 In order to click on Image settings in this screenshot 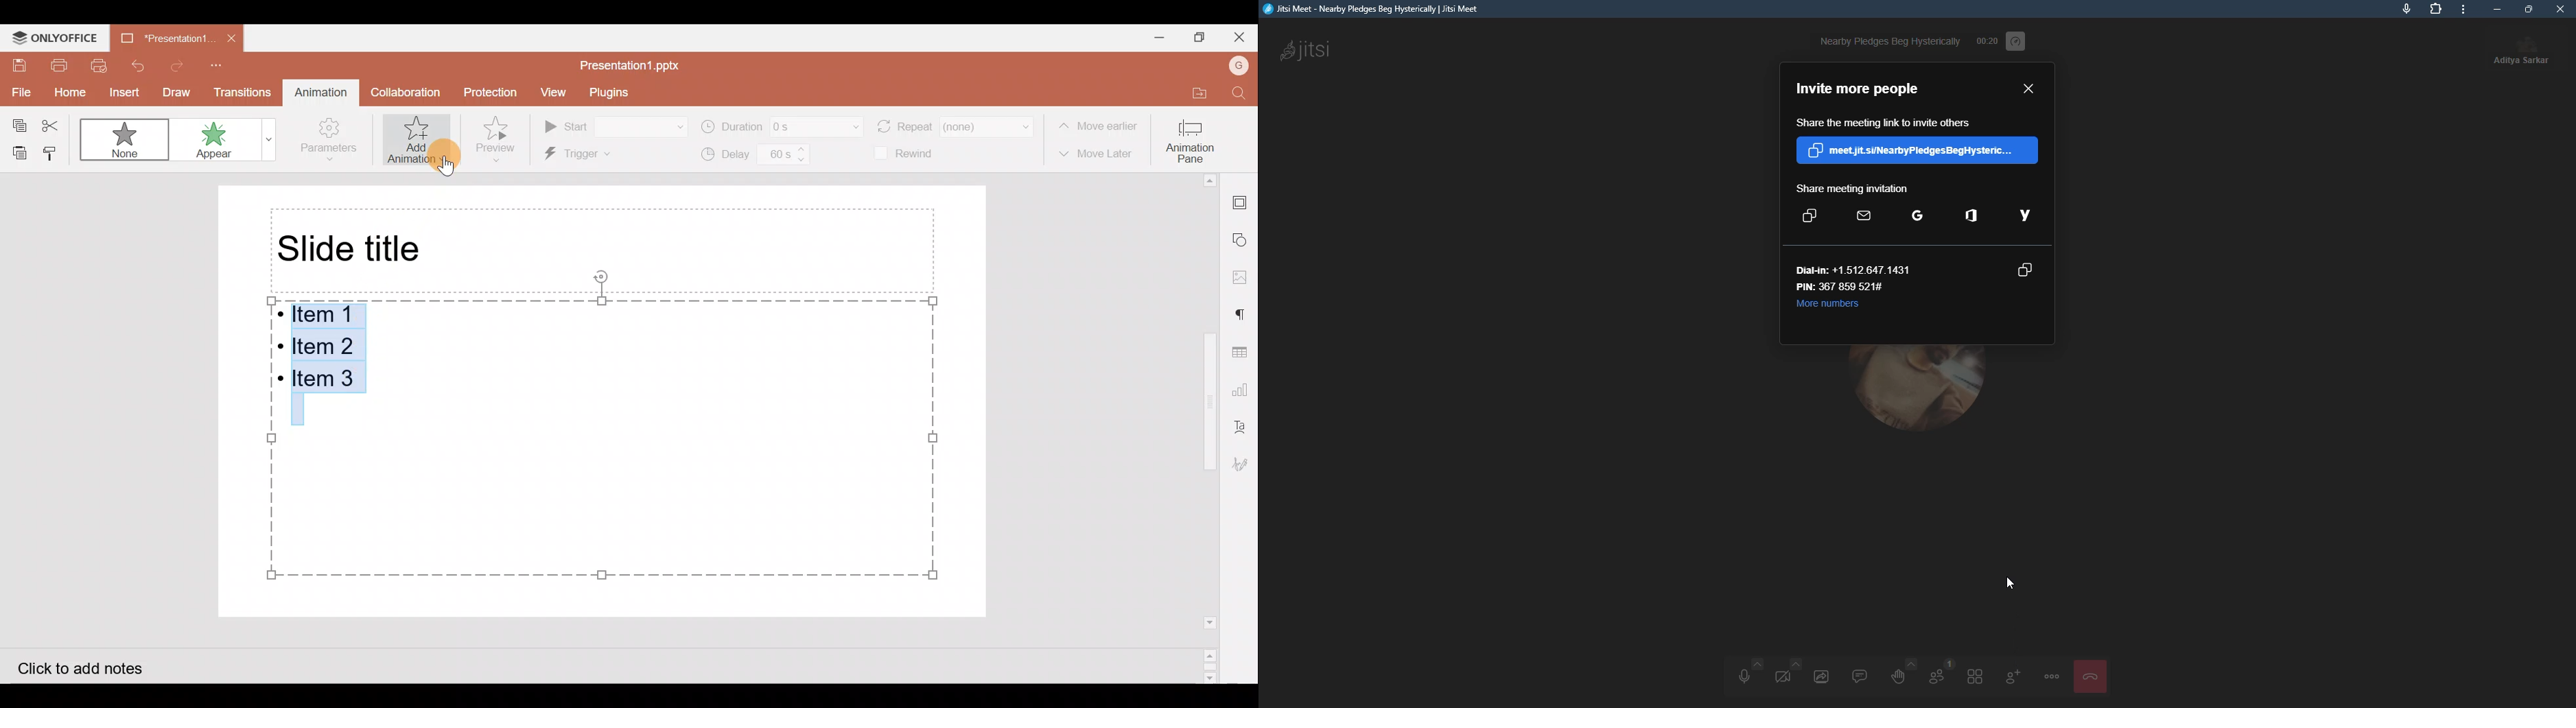, I will do `click(1247, 277)`.